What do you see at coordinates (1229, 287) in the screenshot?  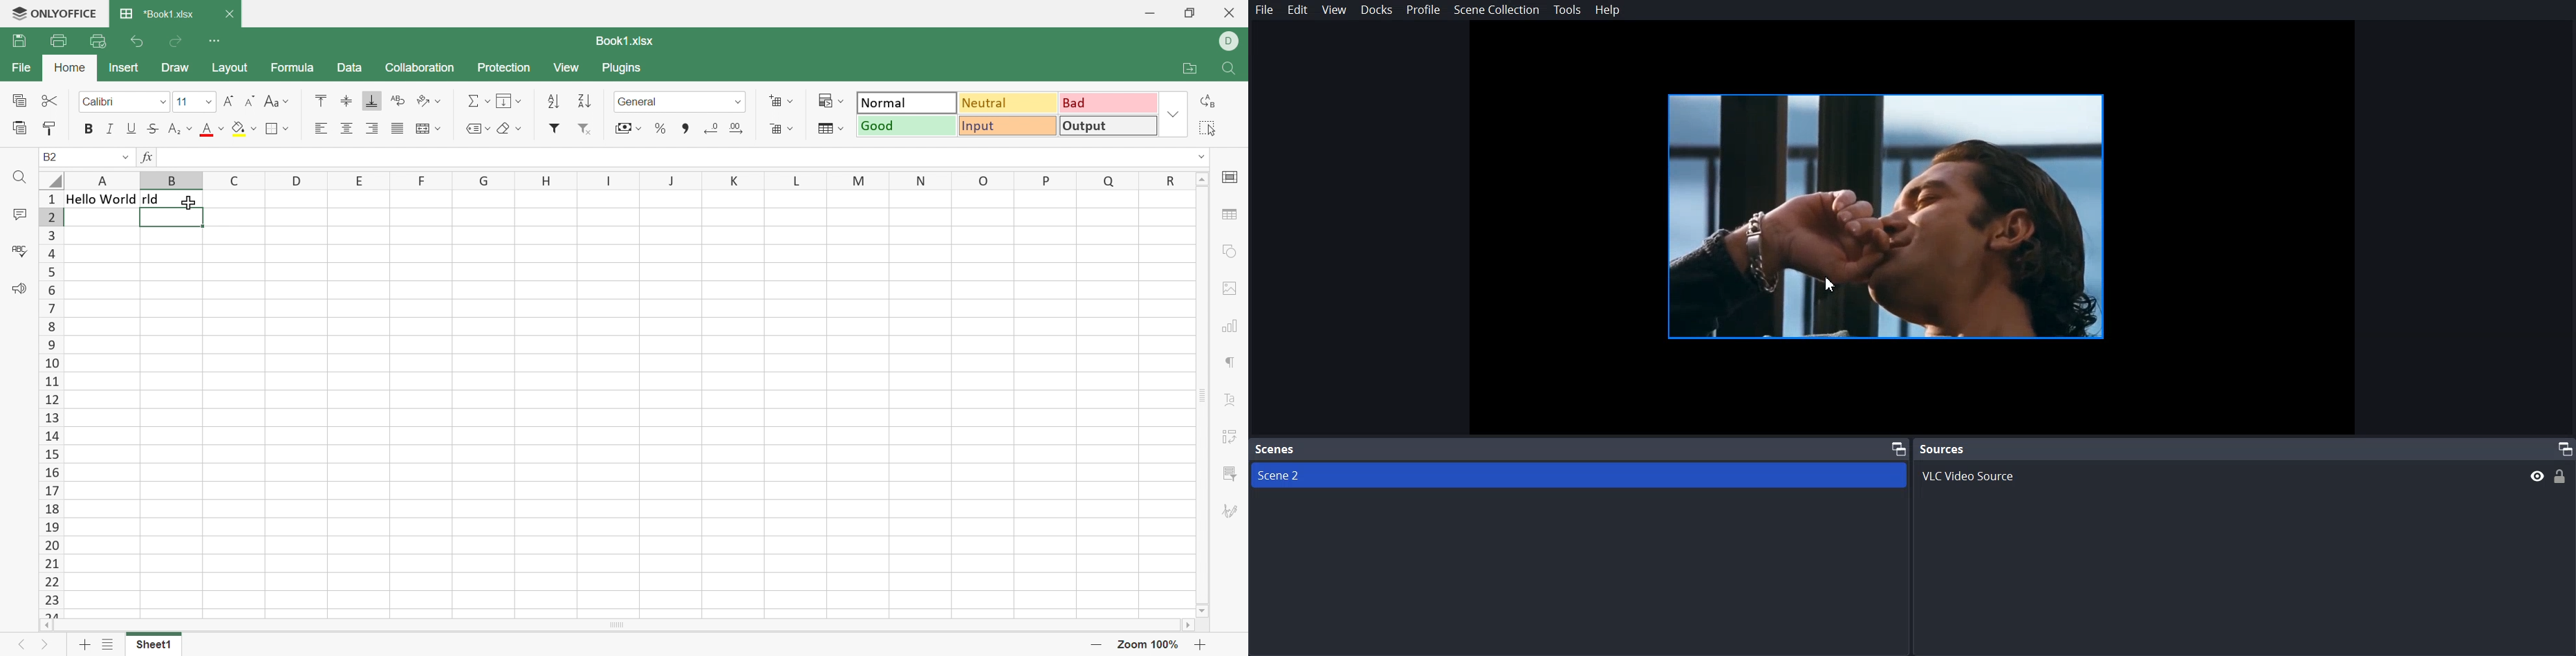 I see `image settings` at bounding box center [1229, 287].